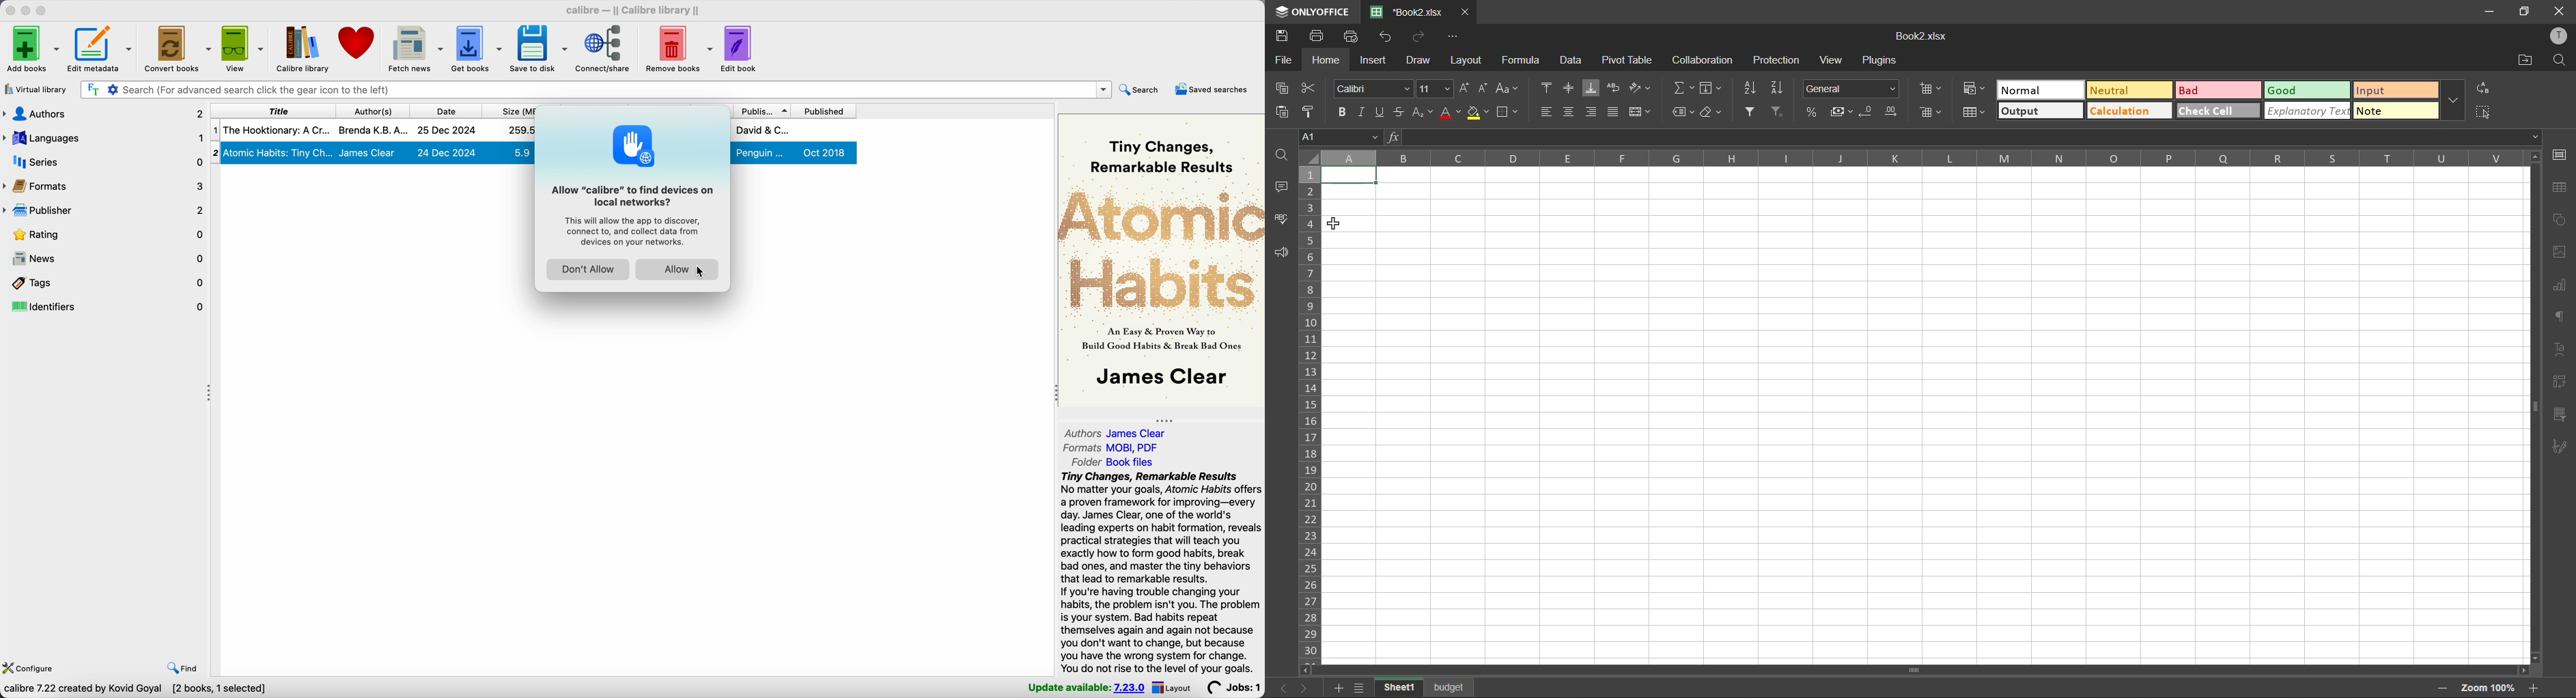 This screenshot has height=700, width=2576. Describe the element at coordinates (603, 50) in the screenshot. I see `click on connect/share` at that location.